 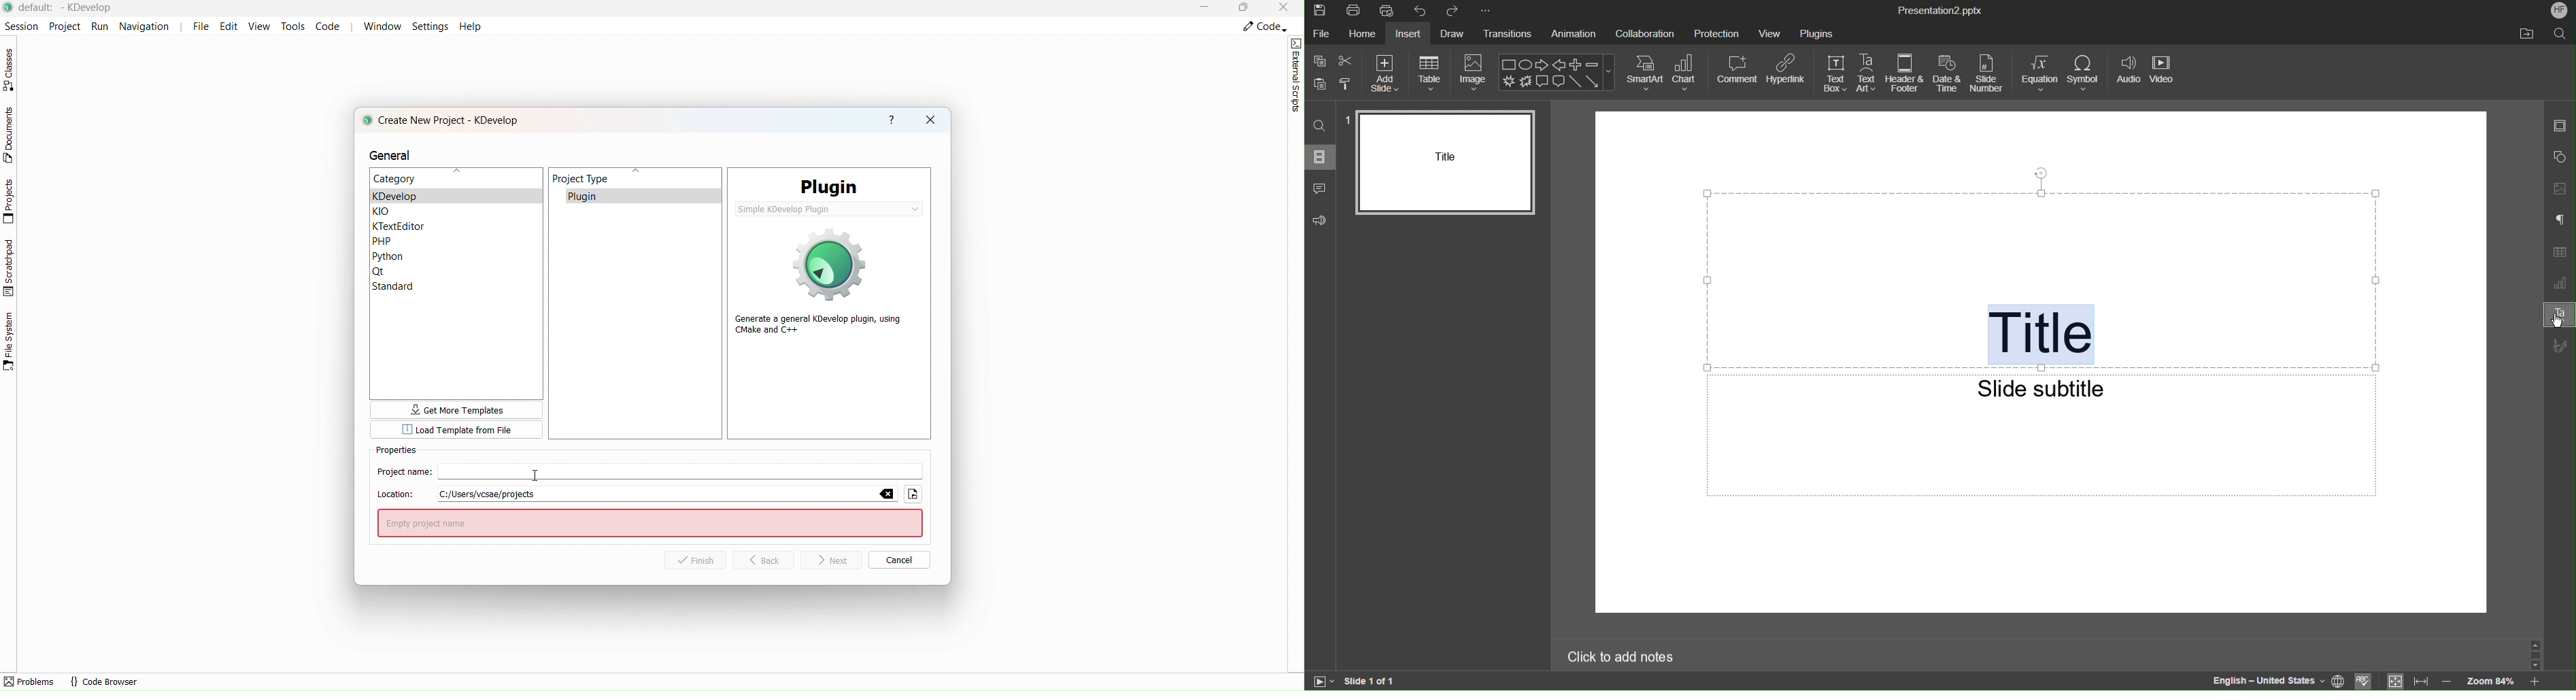 What do you see at coordinates (1510, 34) in the screenshot?
I see `Transitions` at bounding box center [1510, 34].